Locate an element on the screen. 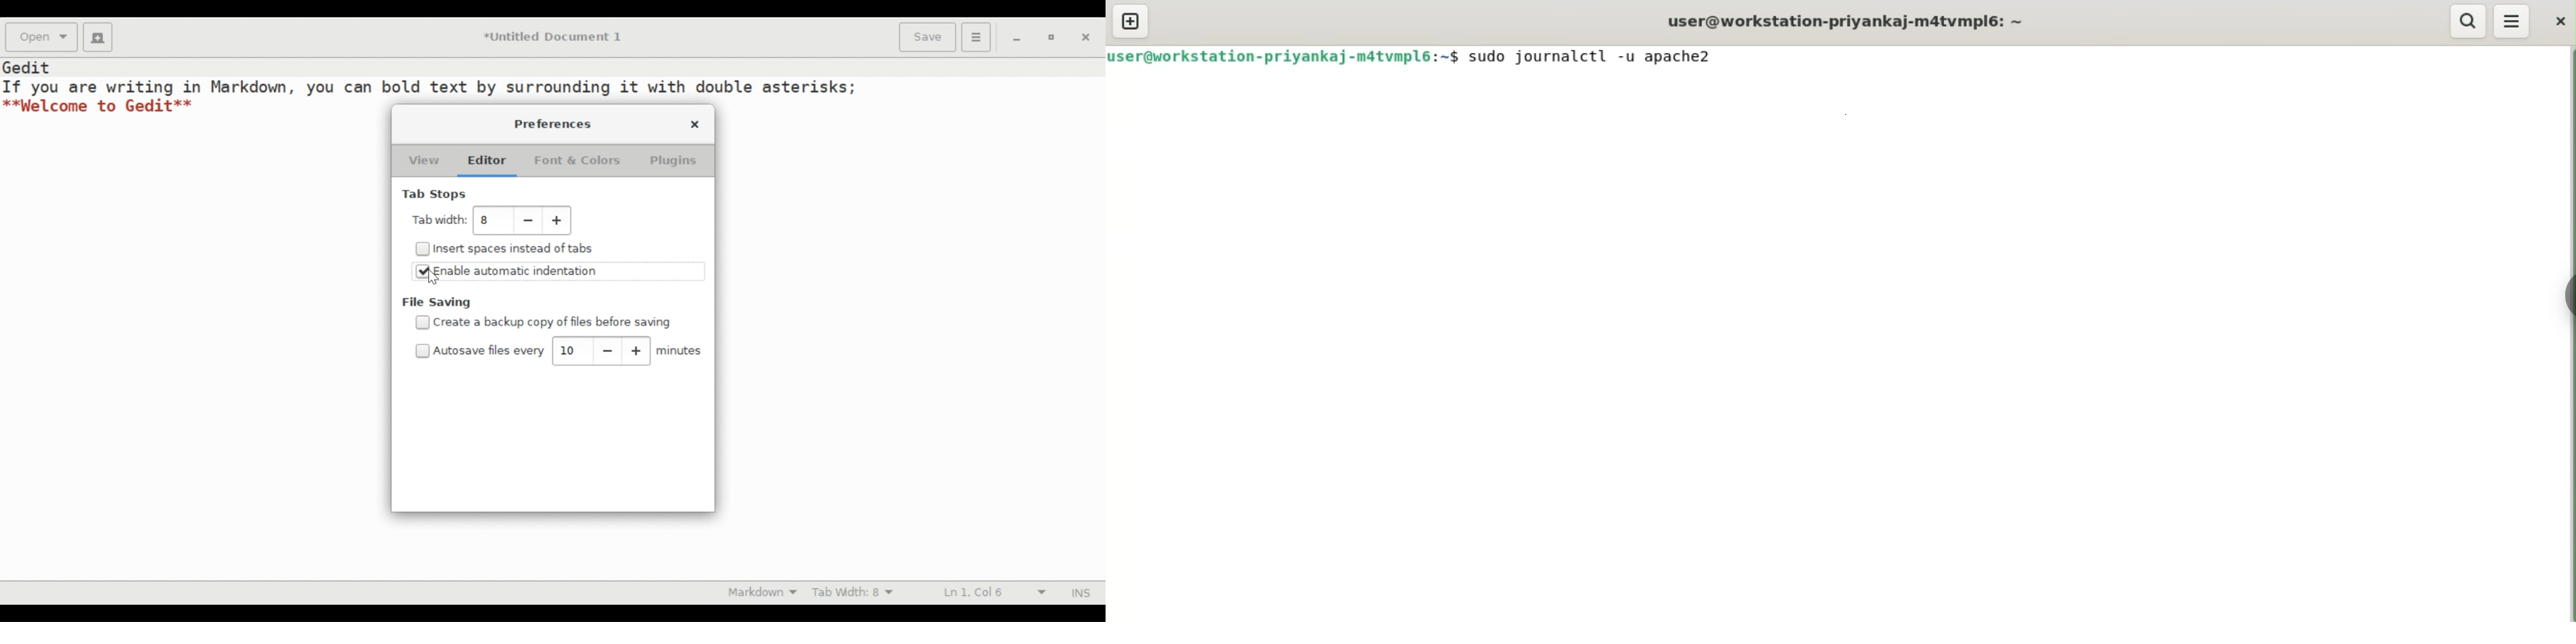 The height and width of the screenshot is (644, 2576). Tab Width is located at coordinates (856, 592).